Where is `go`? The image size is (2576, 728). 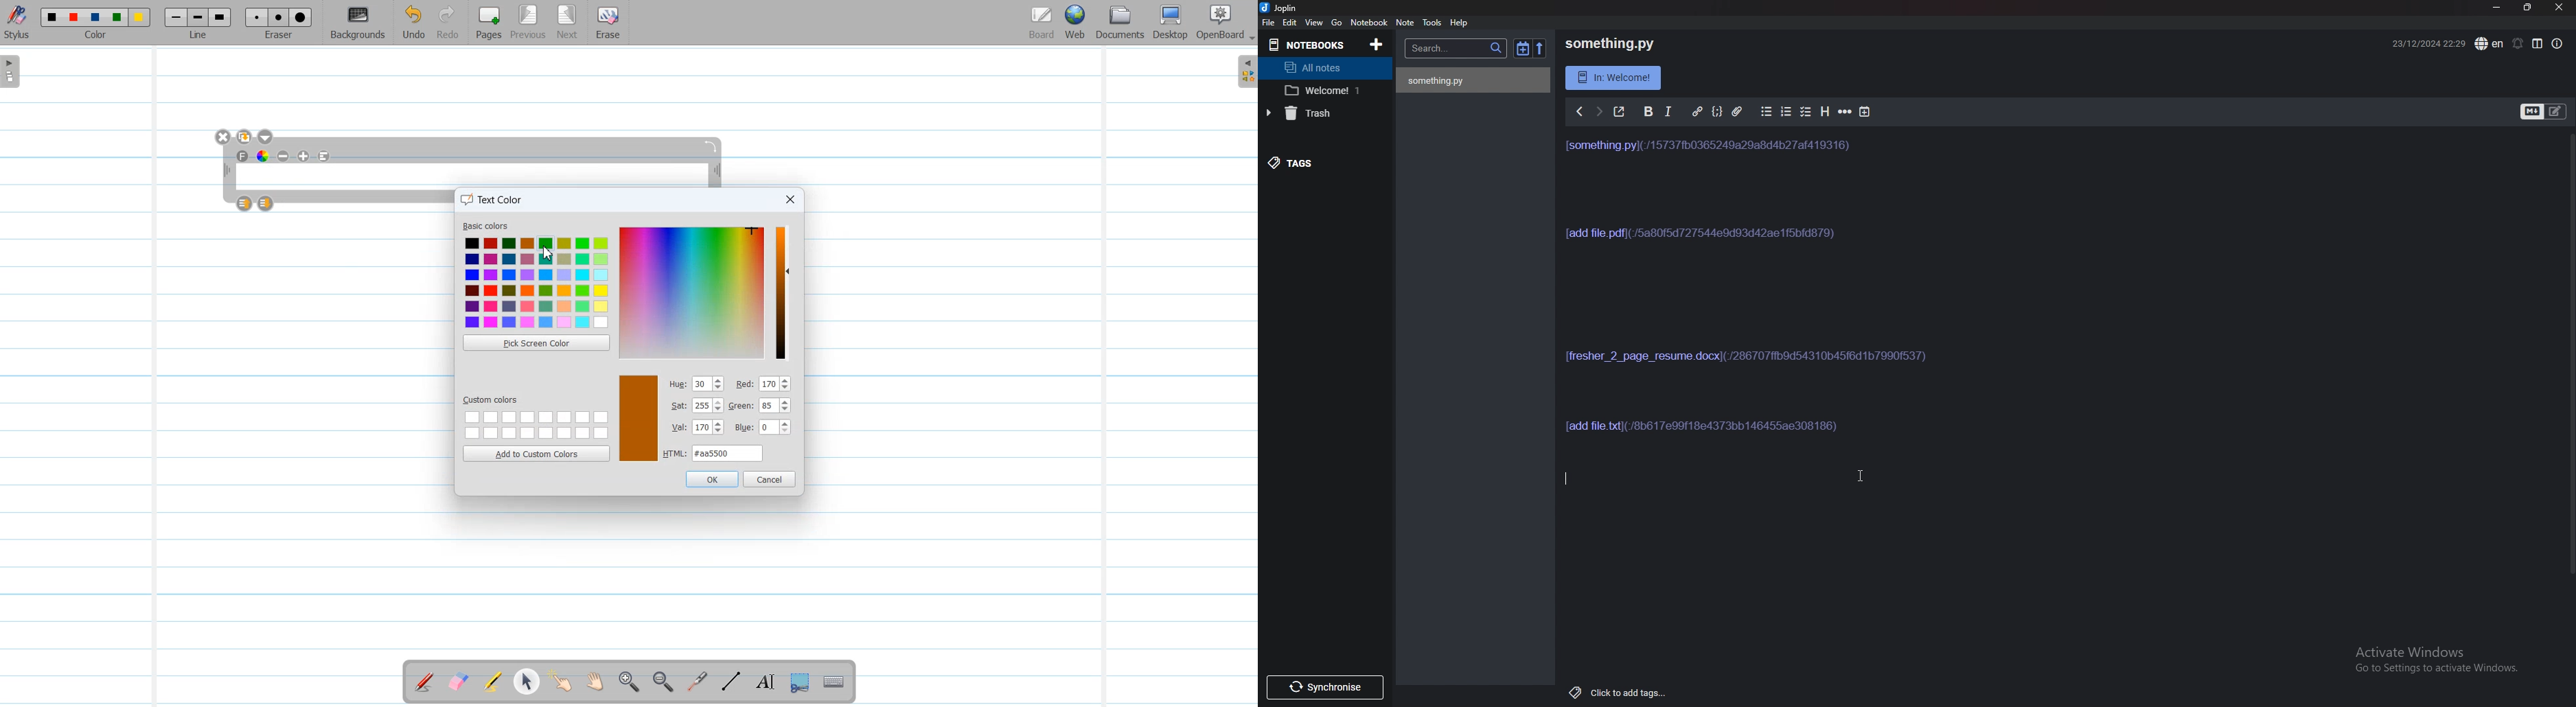
go is located at coordinates (1336, 23).